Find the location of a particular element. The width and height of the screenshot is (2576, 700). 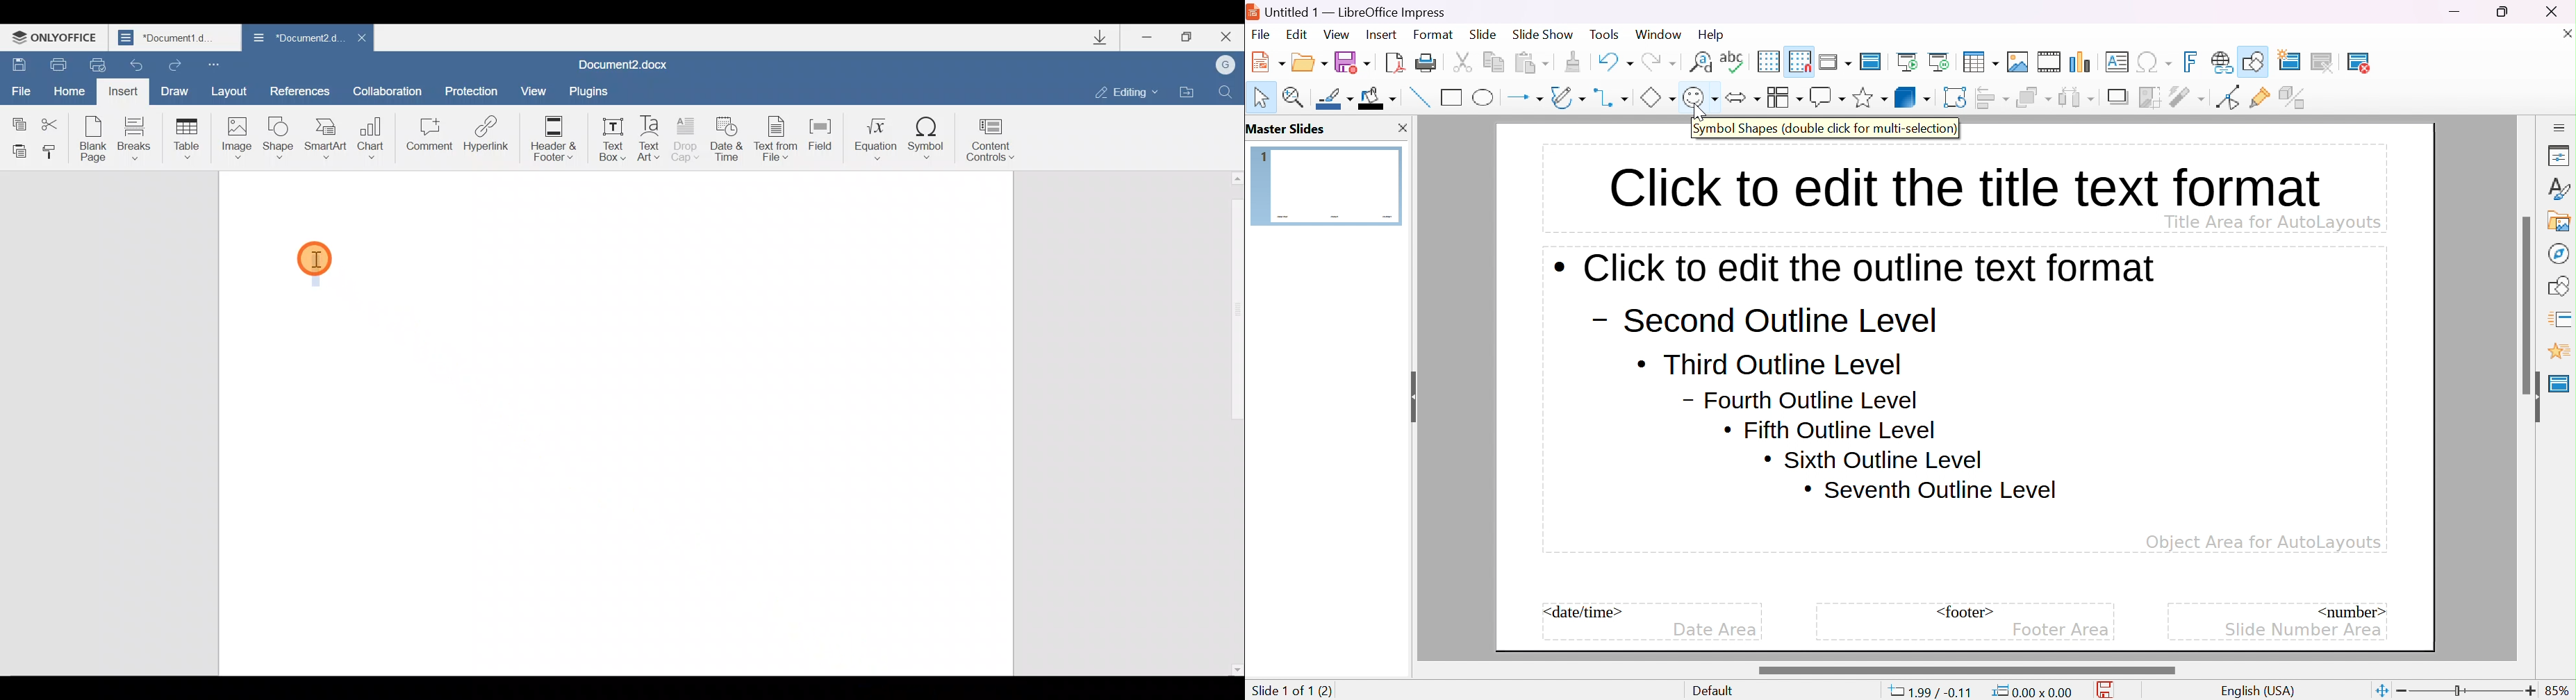

seventh outline level is located at coordinates (1931, 490).